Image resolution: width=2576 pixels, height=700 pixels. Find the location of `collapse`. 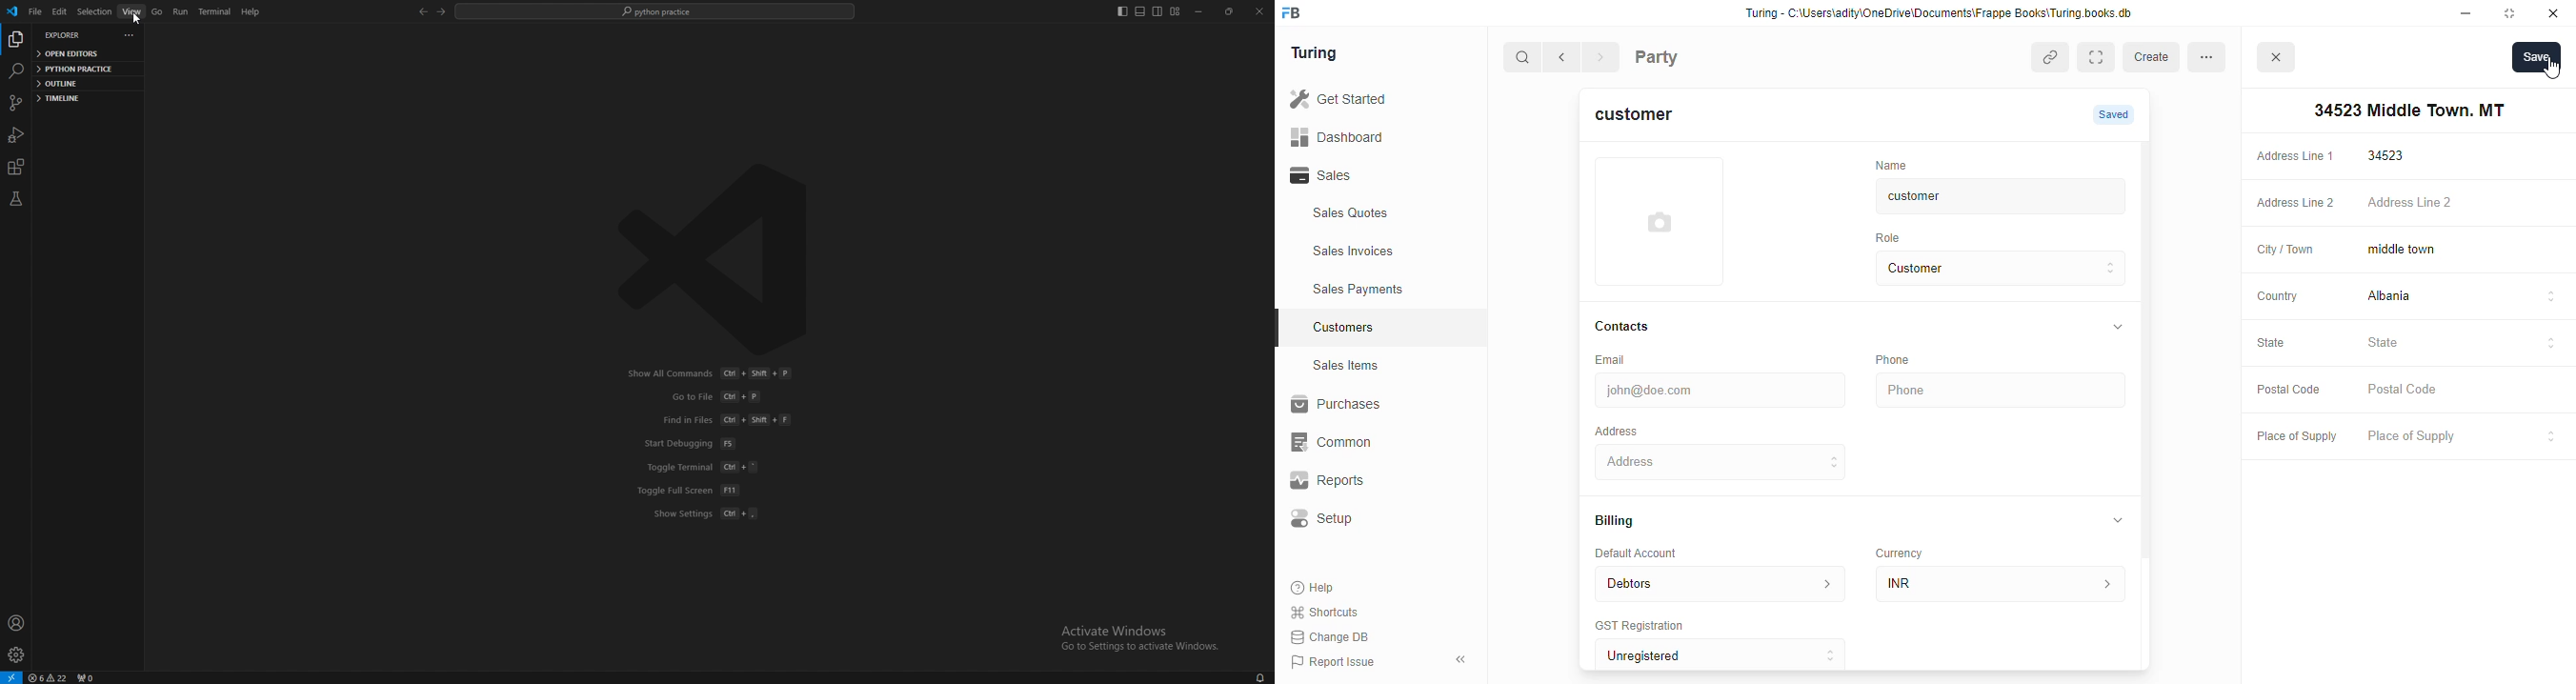

collapse is located at coordinates (2116, 328).